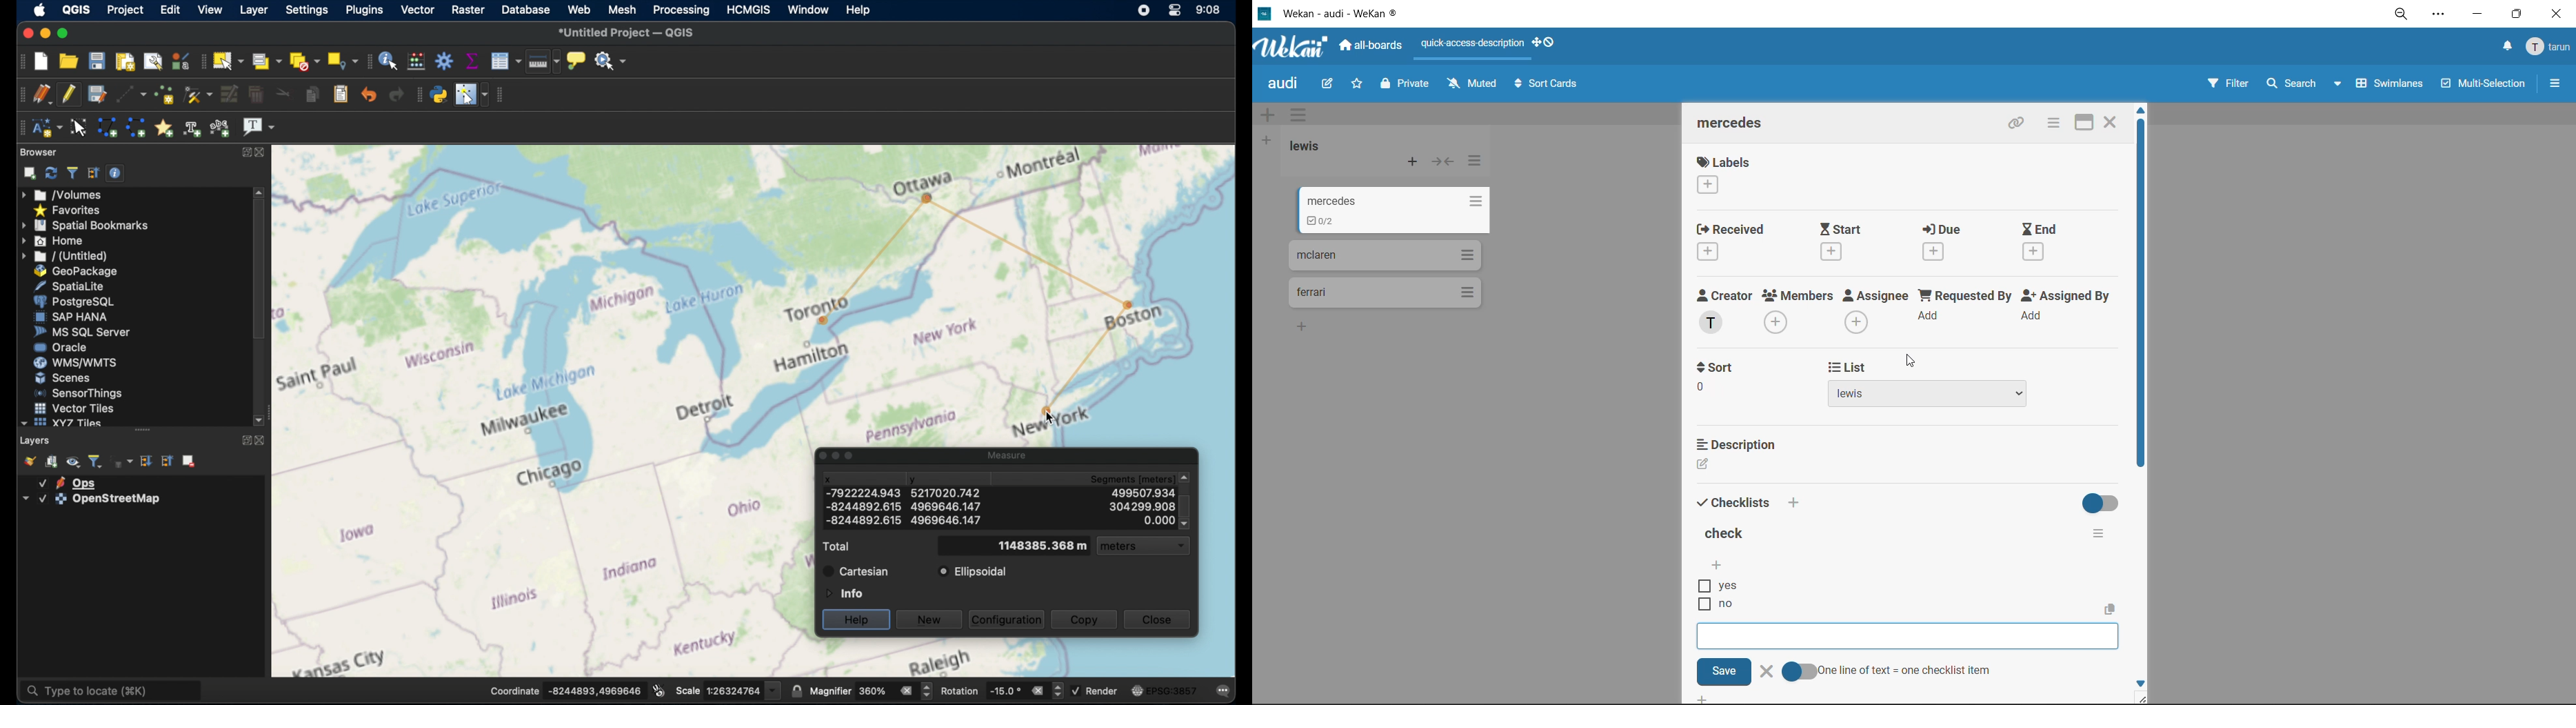  Describe the element at coordinates (40, 152) in the screenshot. I see `browser` at that location.